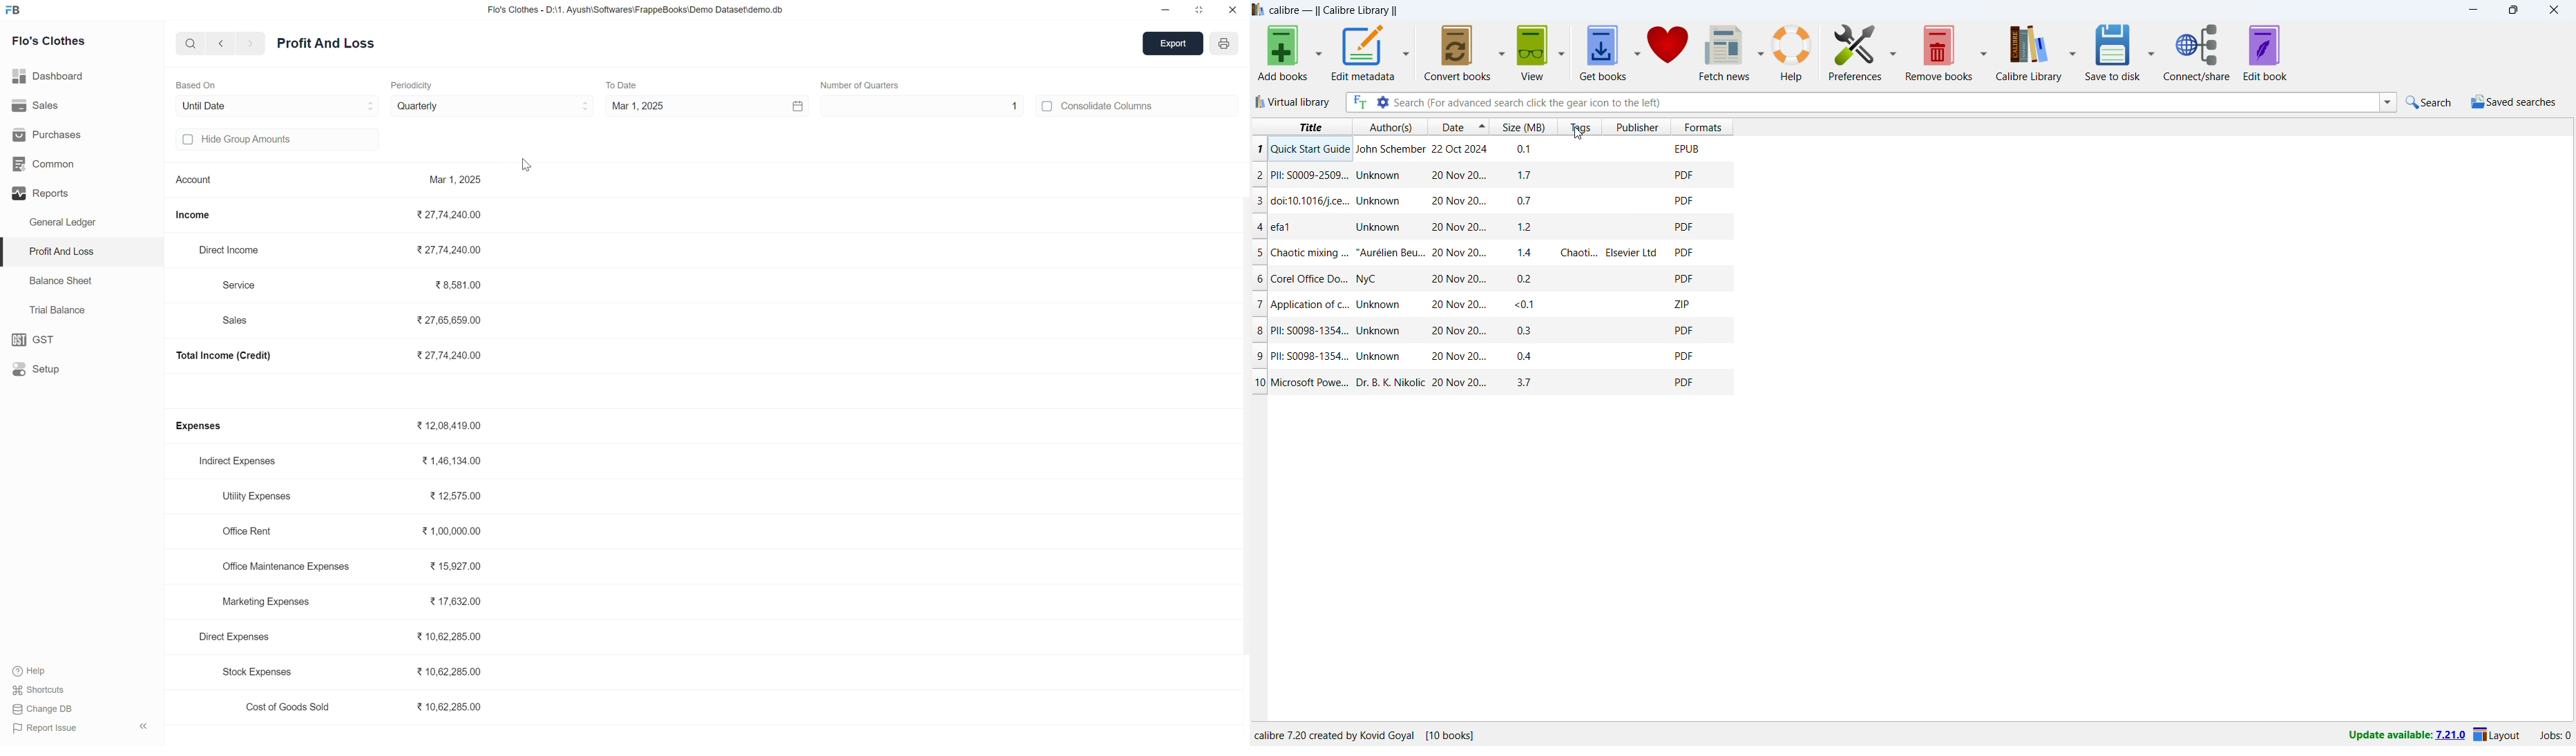  I want to click on update, so click(2405, 736).